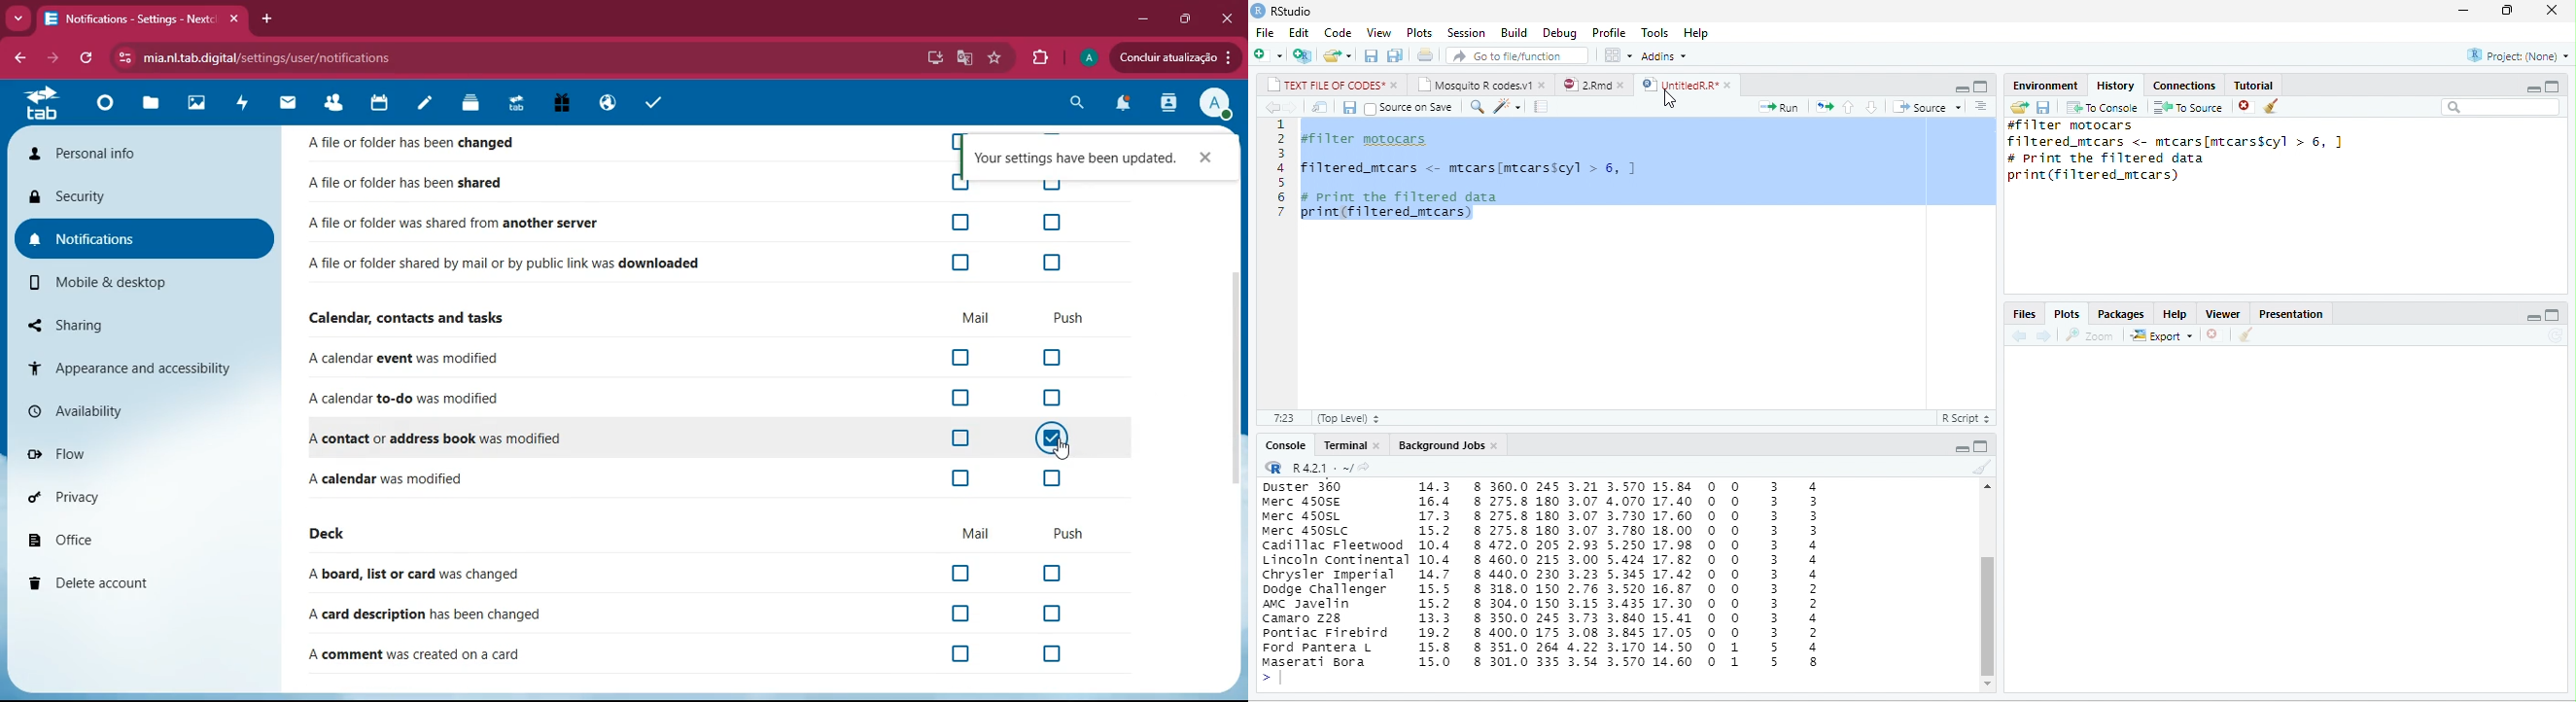 The image size is (2576, 728). What do you see at coordinates (1269, 54) in the screenshot?
I see `new file` at bounding box center [1269, 54].